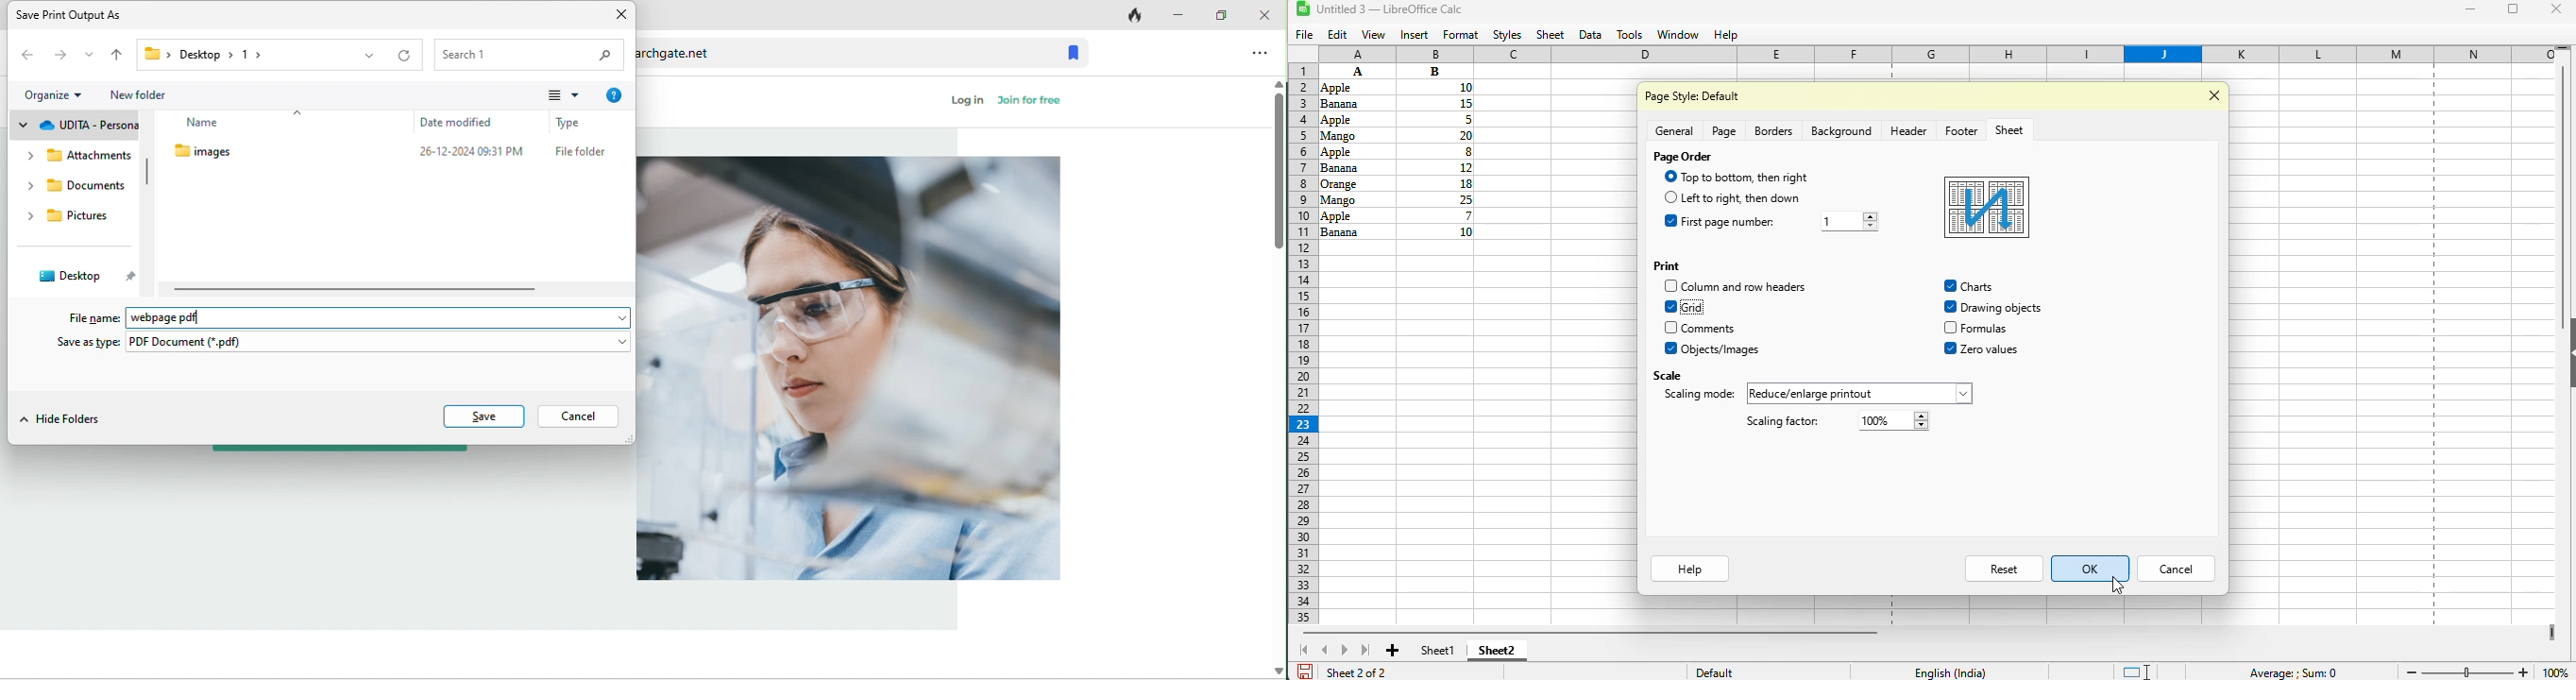 Image resolution: width=2576 pixels, height=700 pixels. What do you see at coordinates (1435, 87) in the screenshot?
I see `` at bounding box center [1435, 87].